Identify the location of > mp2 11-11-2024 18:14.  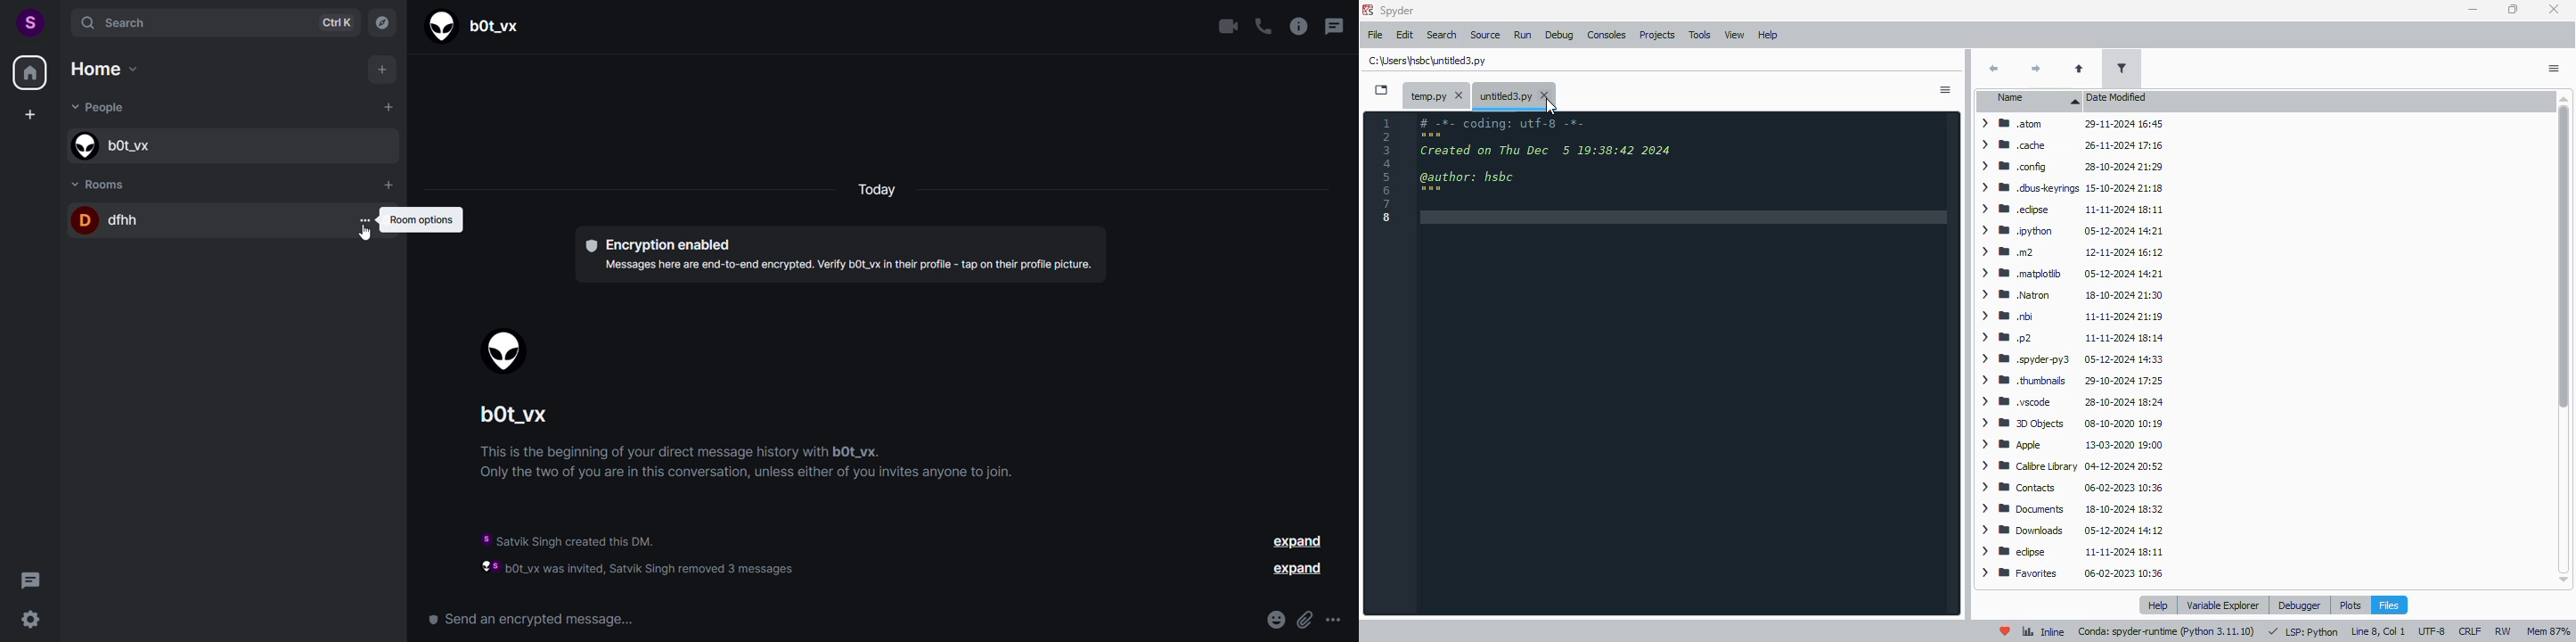
(2068, 338).